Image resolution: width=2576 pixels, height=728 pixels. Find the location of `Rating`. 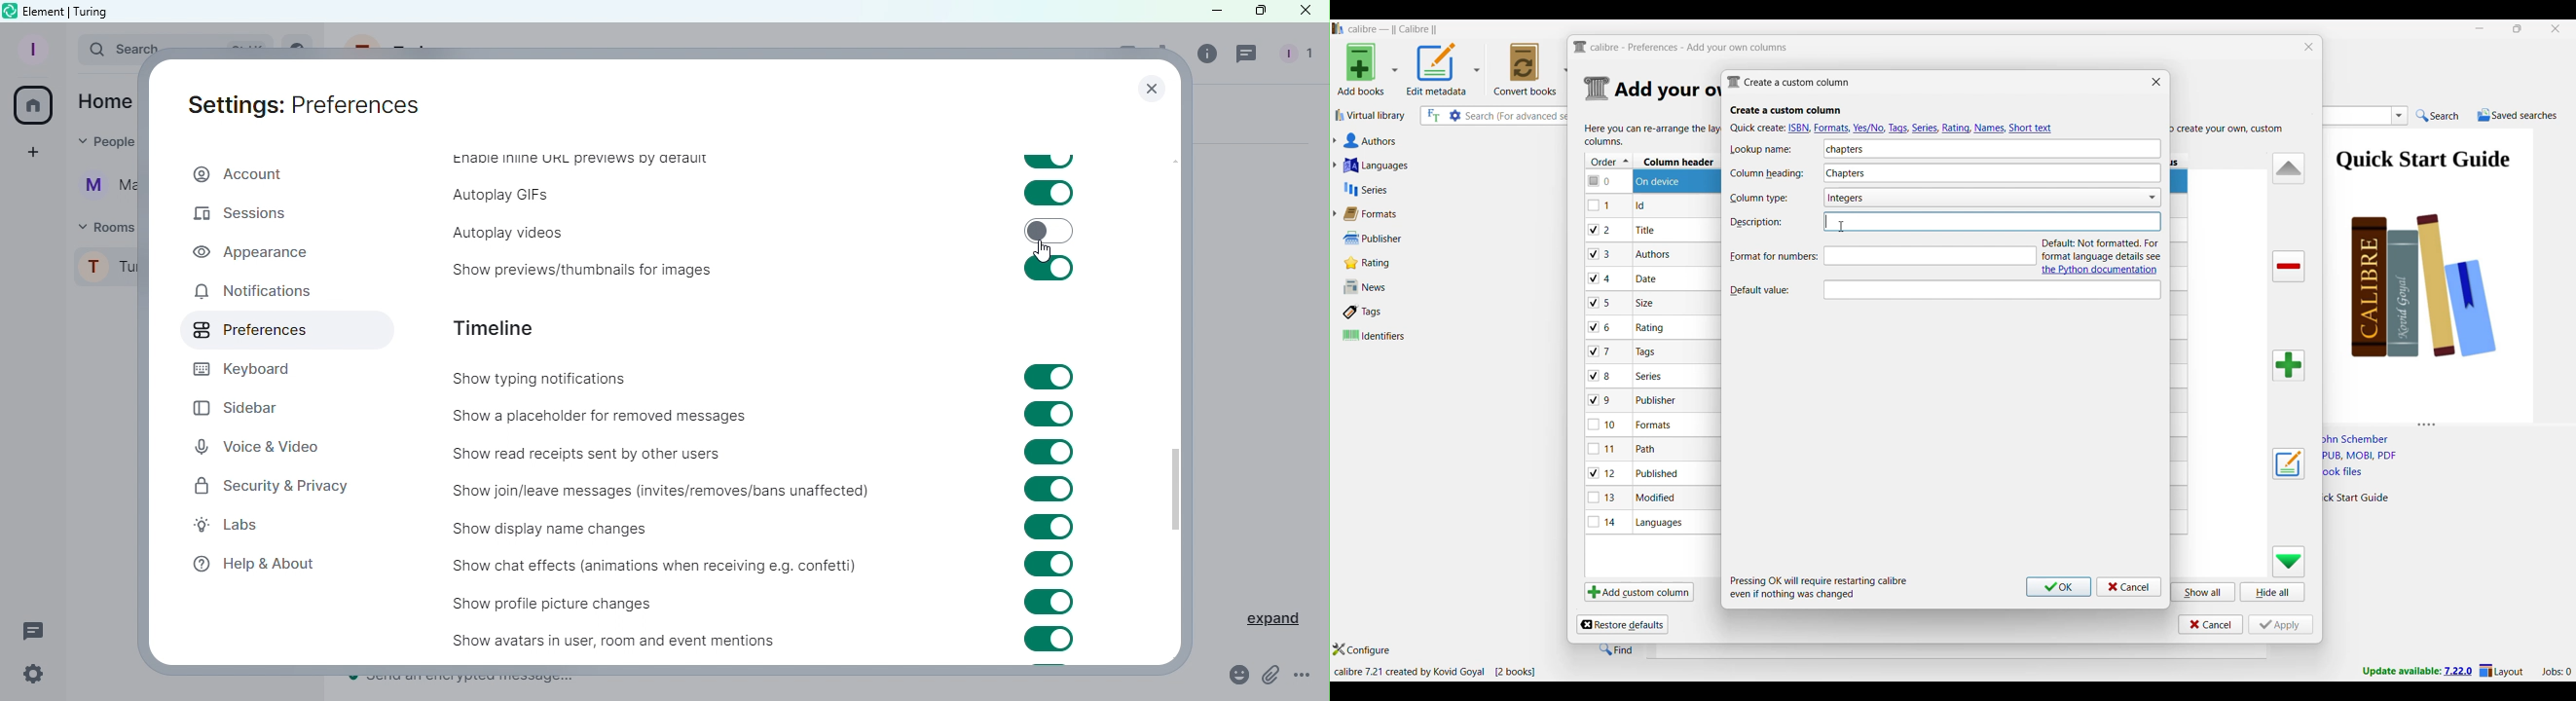

Rating is located at coordinates (1374, 263).